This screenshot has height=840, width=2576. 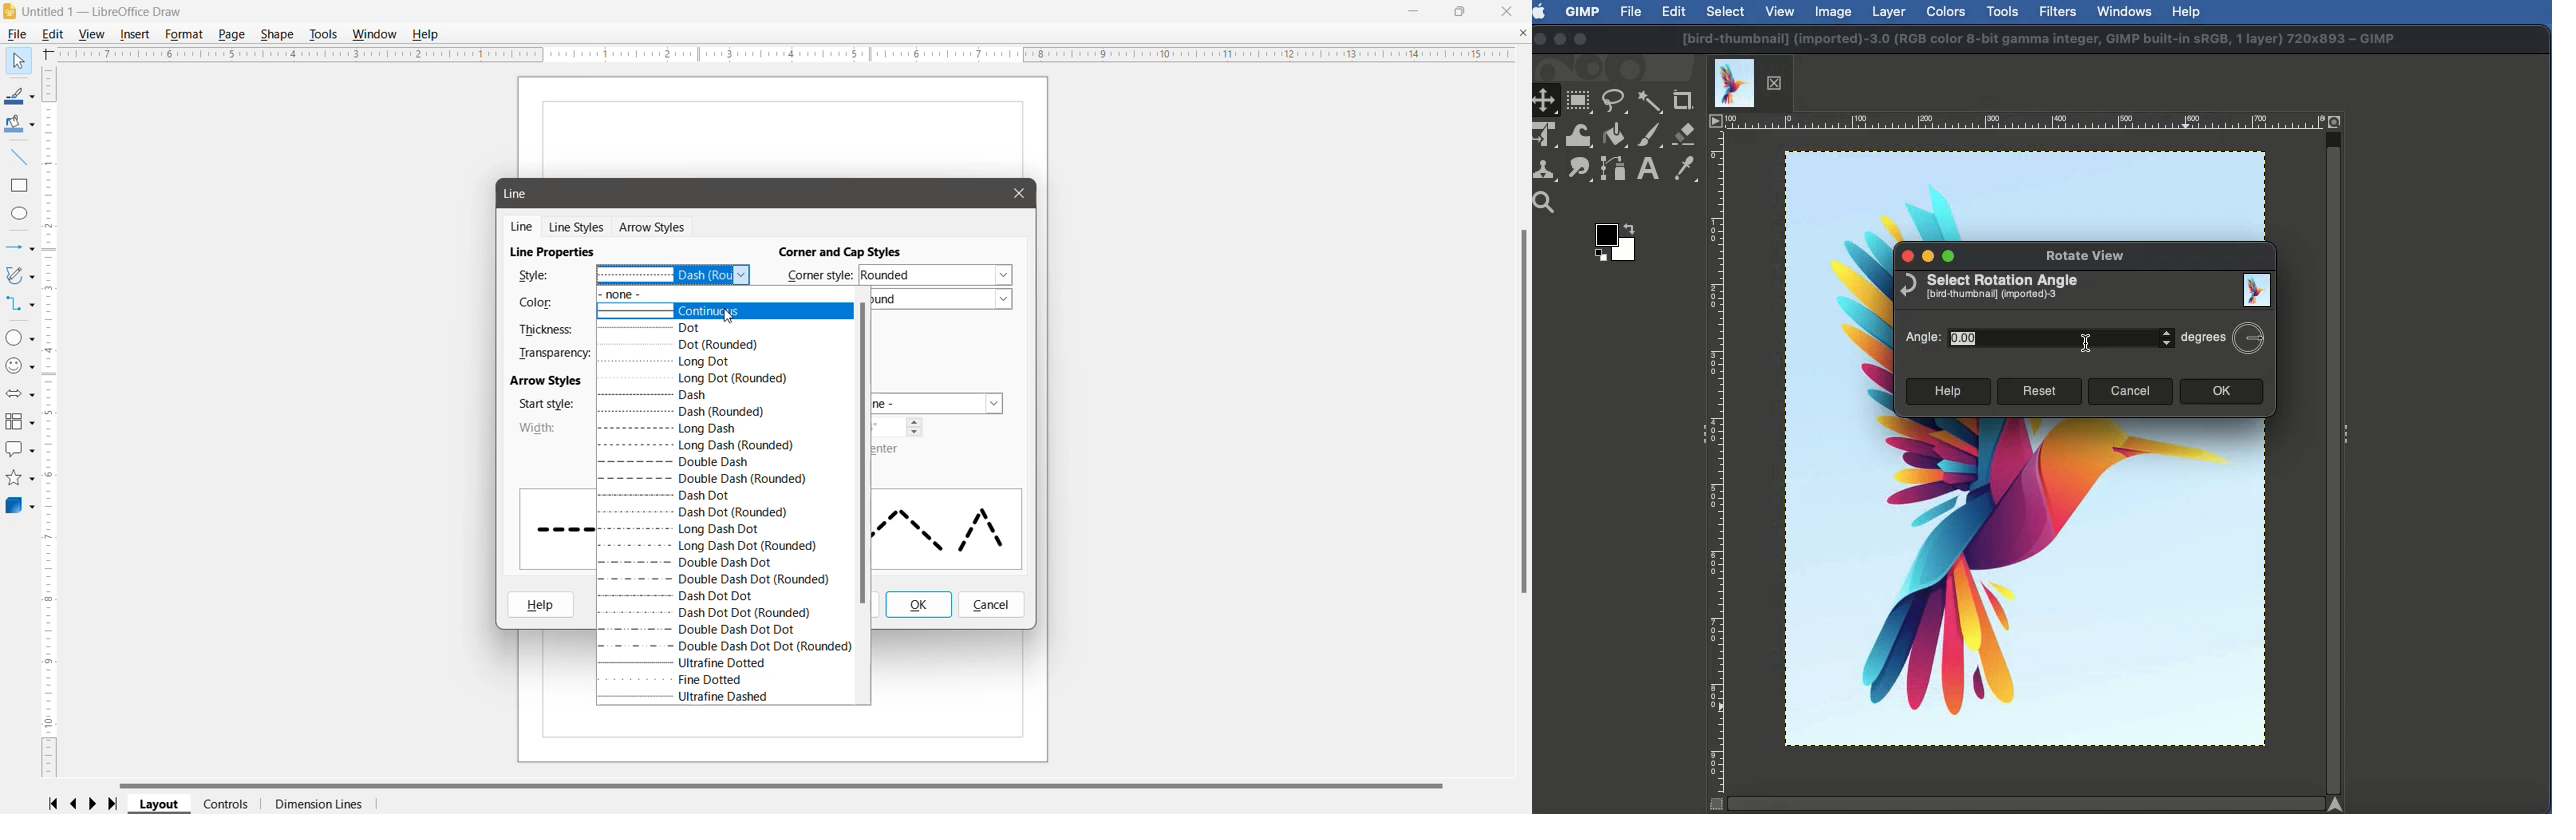 I want to click on Horizontal Scroll Bar, so click(x=784, y=786).